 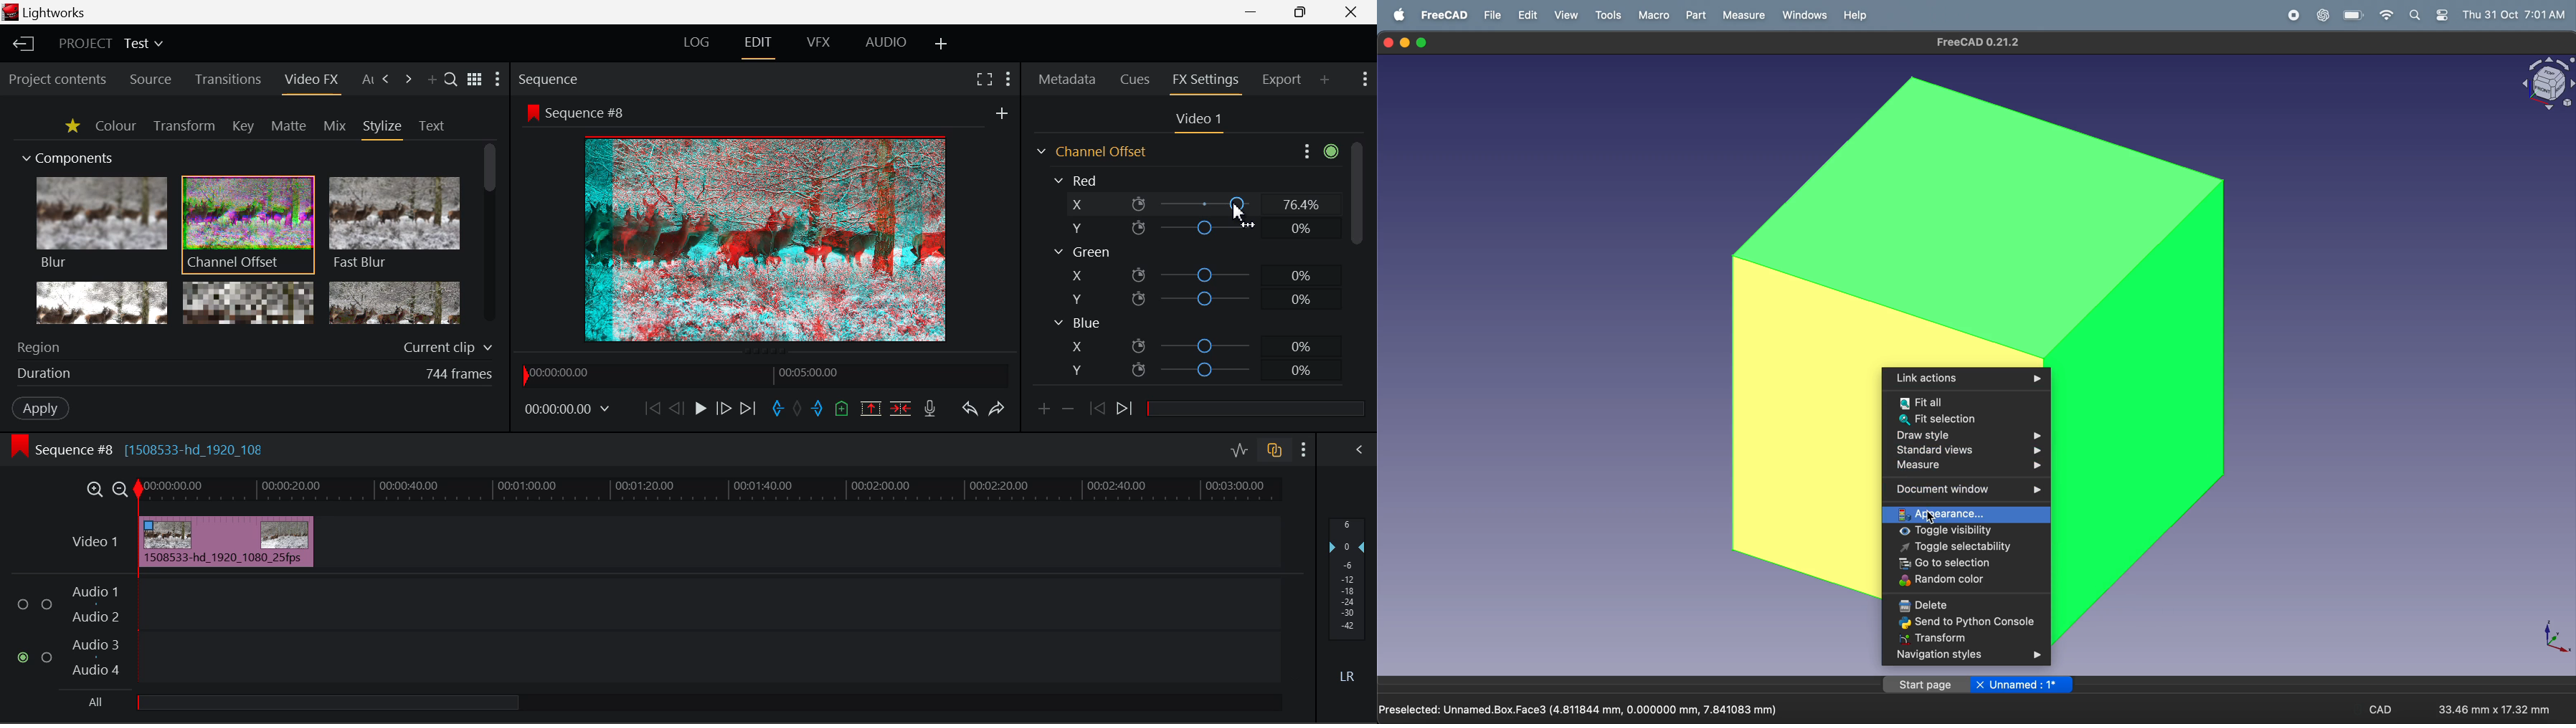 I want to click on Cues, so click(x=1135, y=79).